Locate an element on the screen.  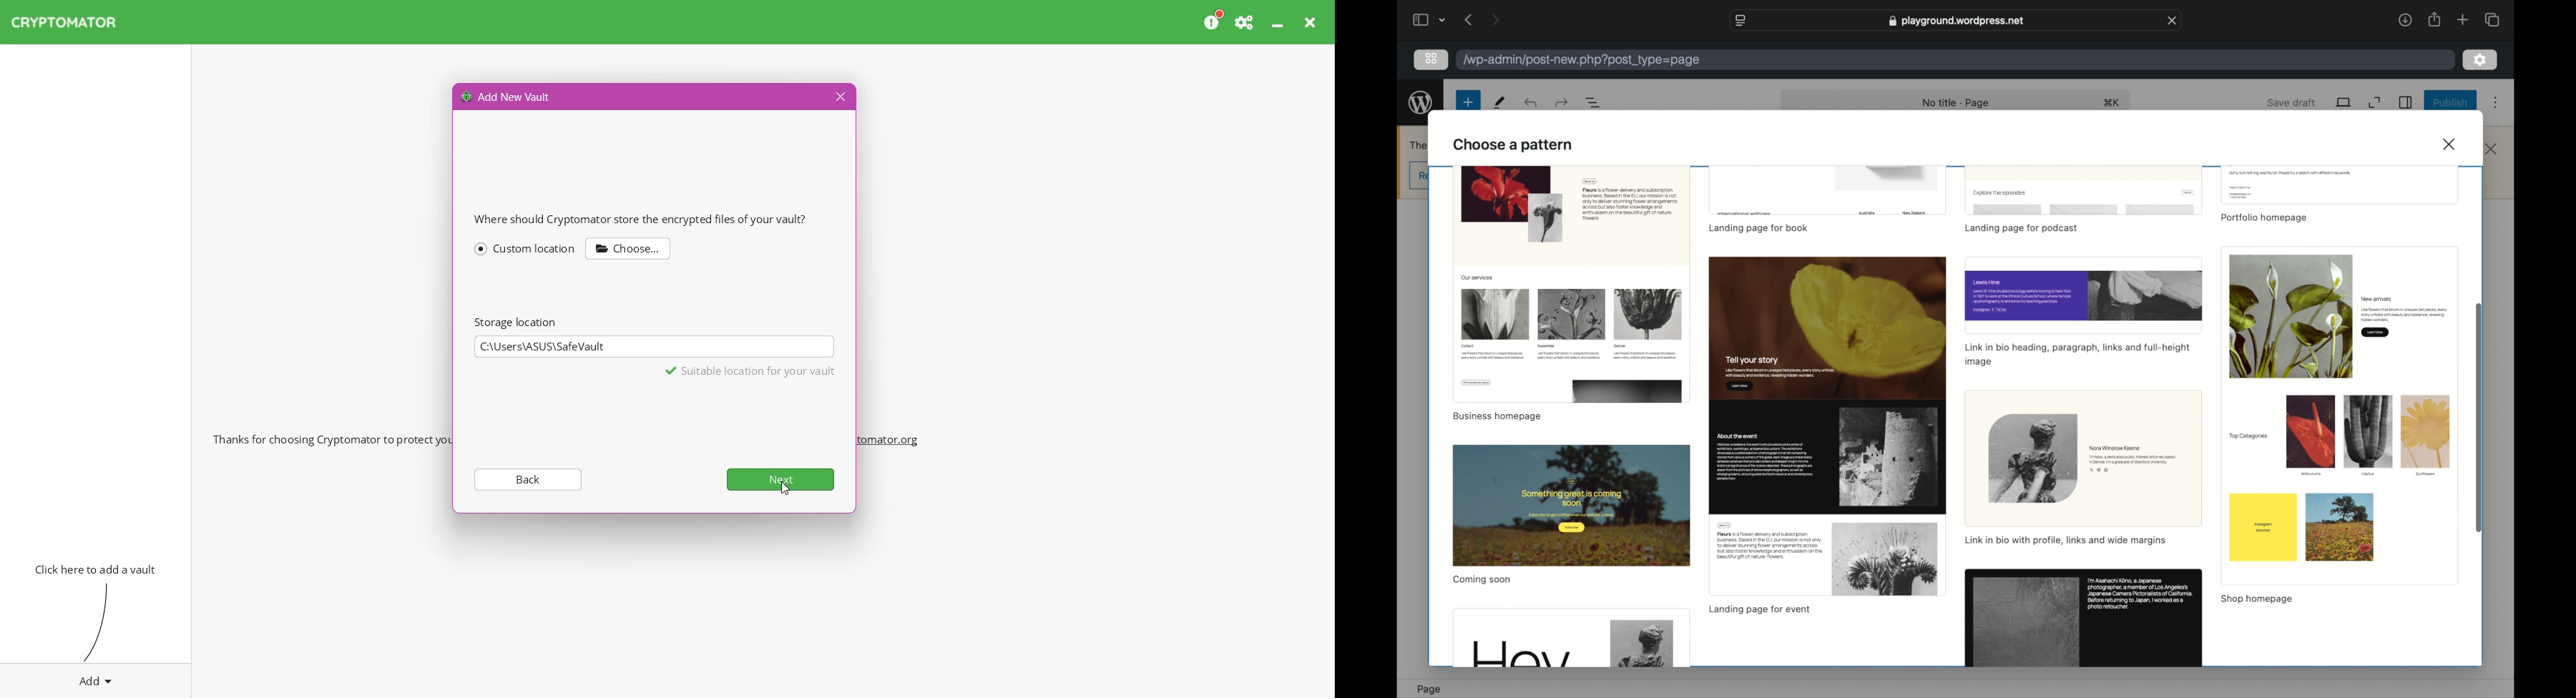
document overview is located at coordinates (1593, 102).